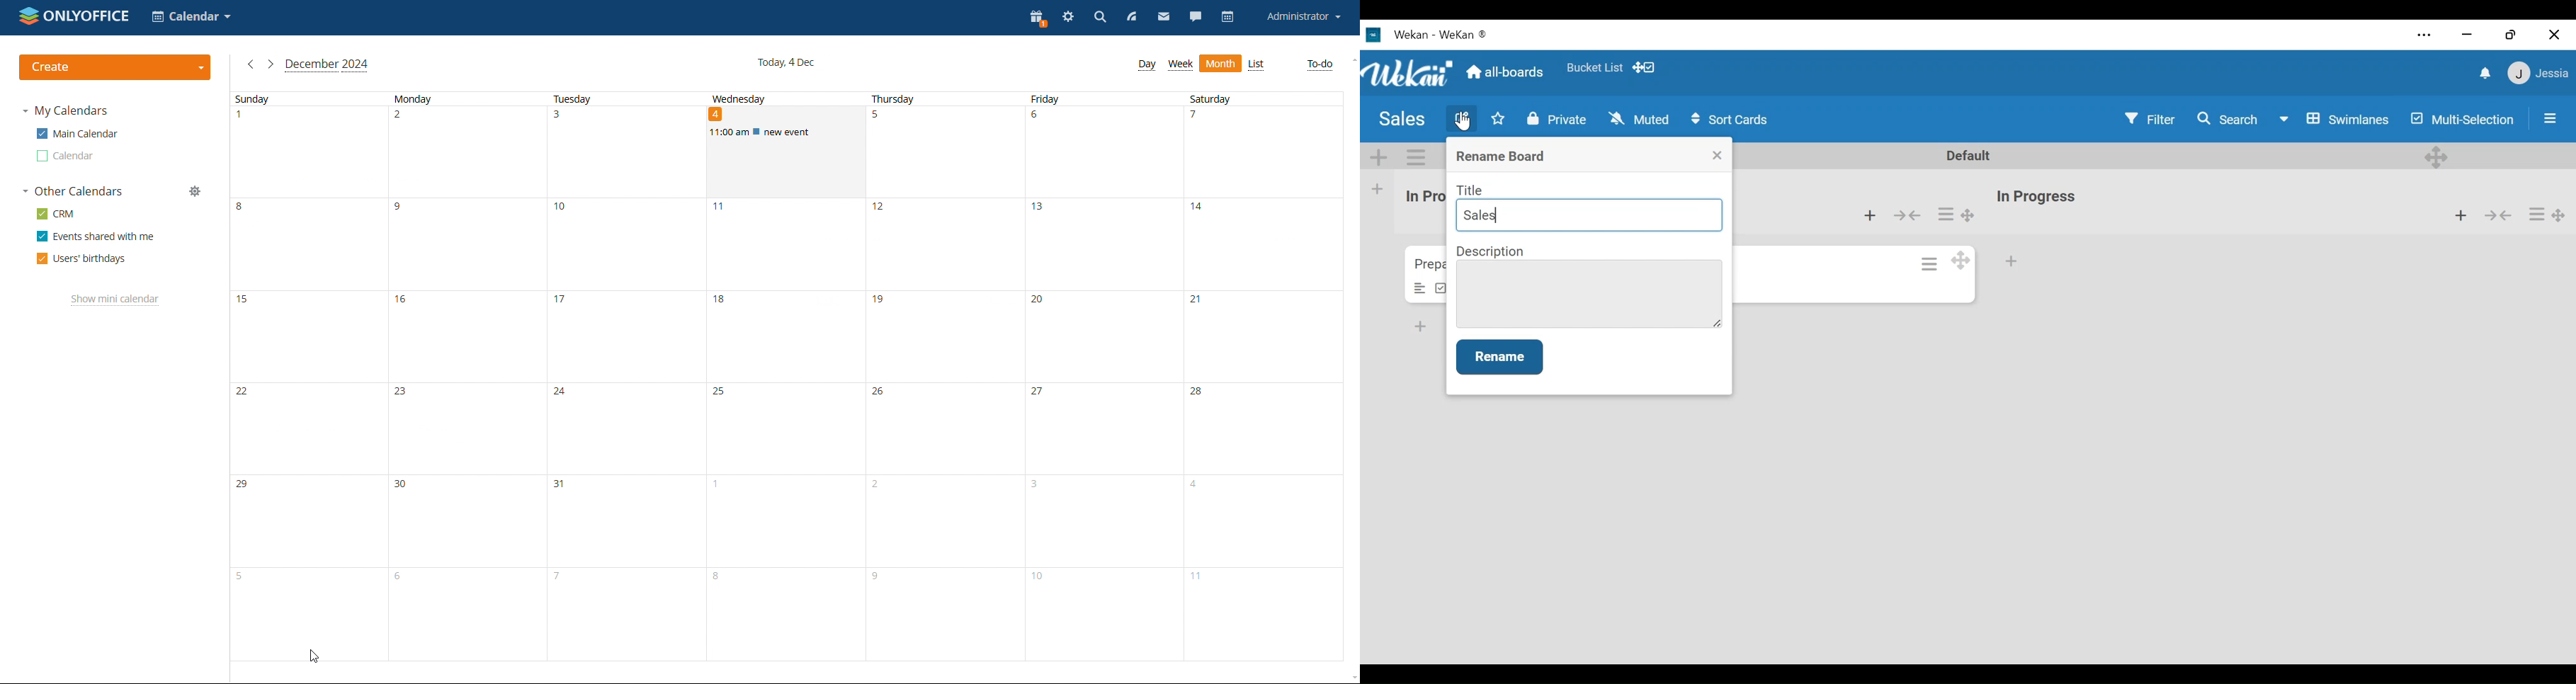  What do you see at coordinates (1644, 66) in the screenshot?
I see `Show desktop drag handle` at bounding box center [1644, 66].